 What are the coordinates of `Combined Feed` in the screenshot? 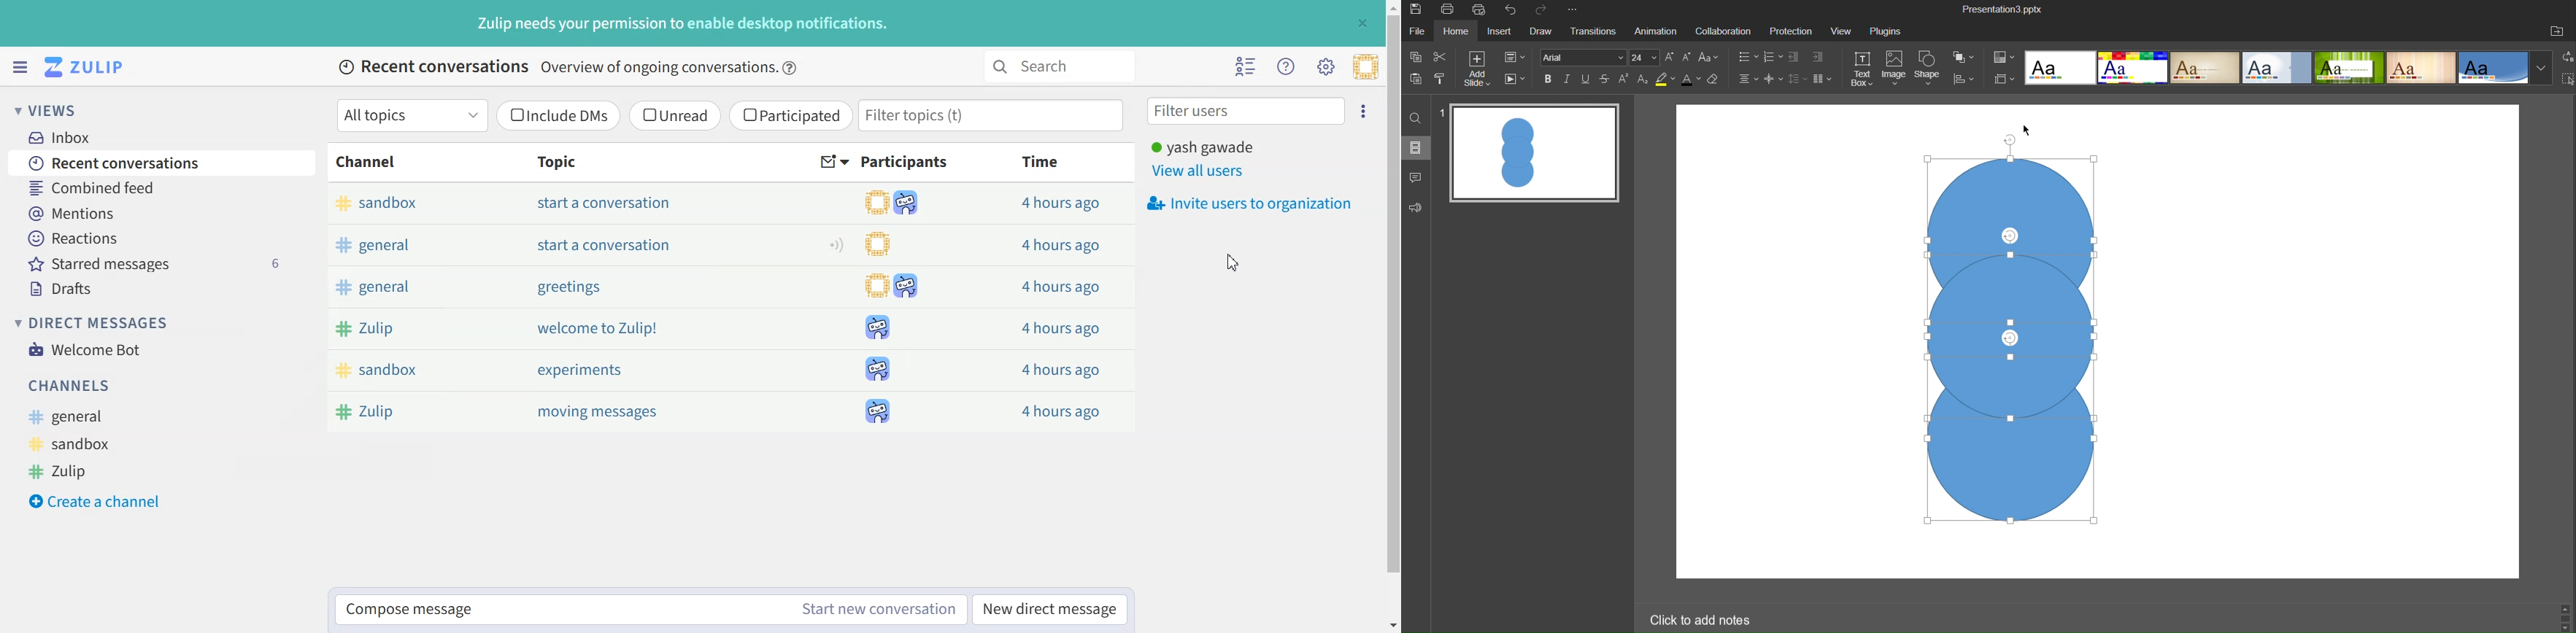 It's located at (161, 187).